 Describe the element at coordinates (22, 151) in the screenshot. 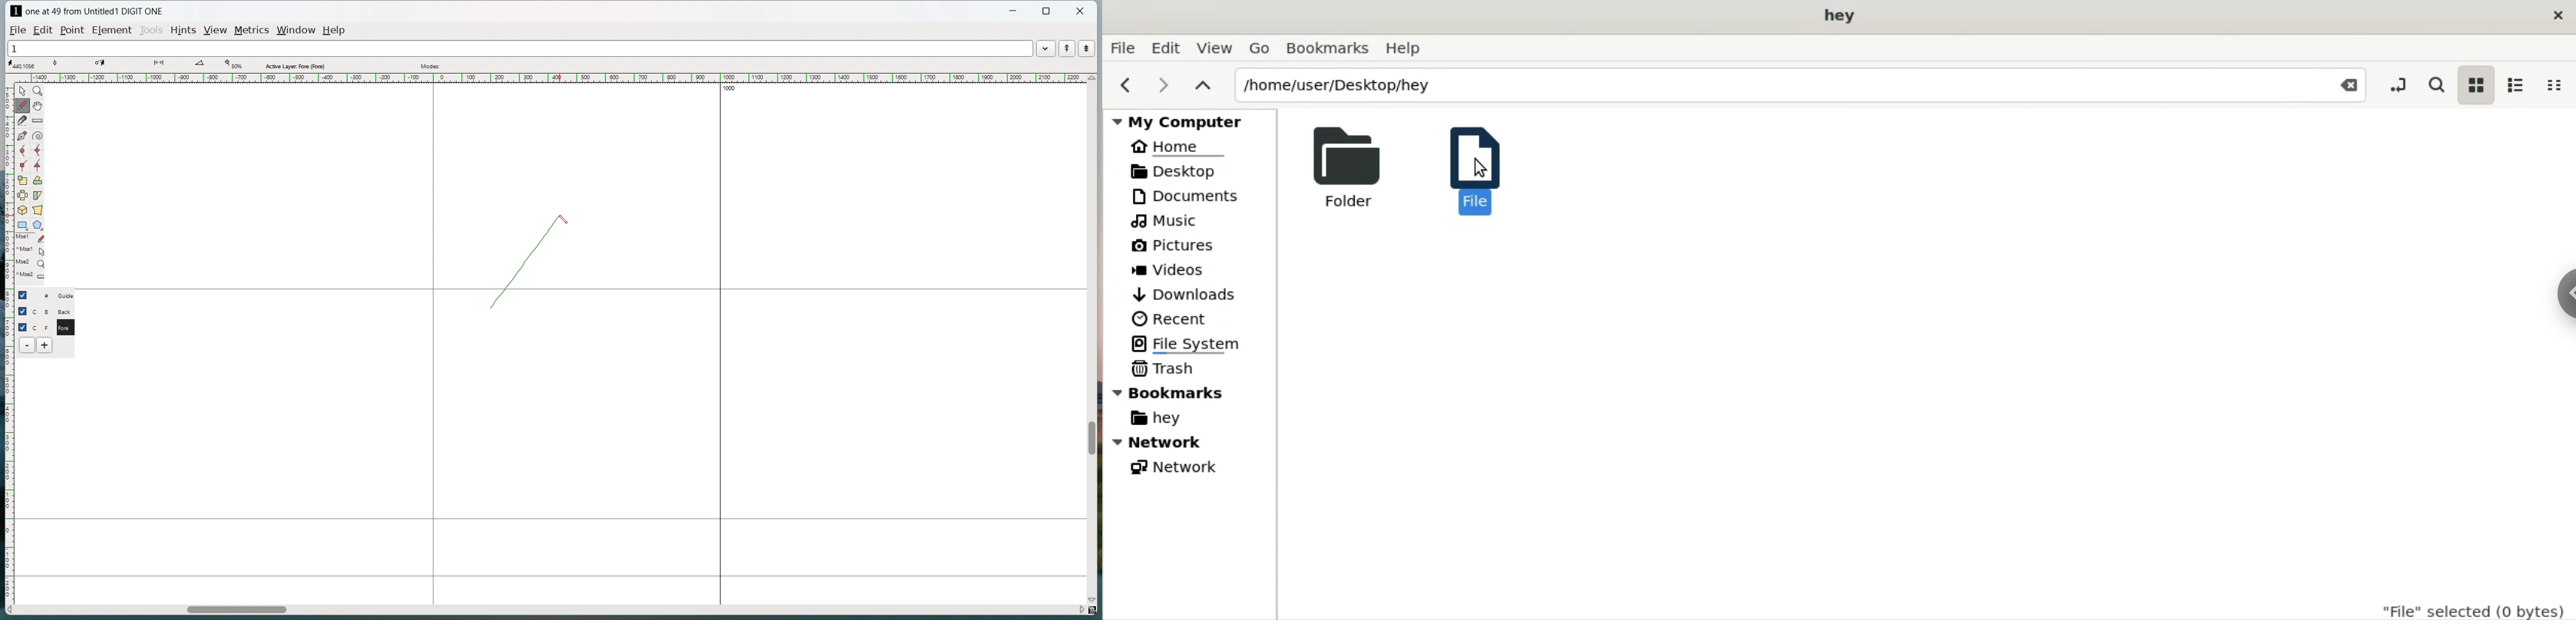

I see `add a curve point` at that location.